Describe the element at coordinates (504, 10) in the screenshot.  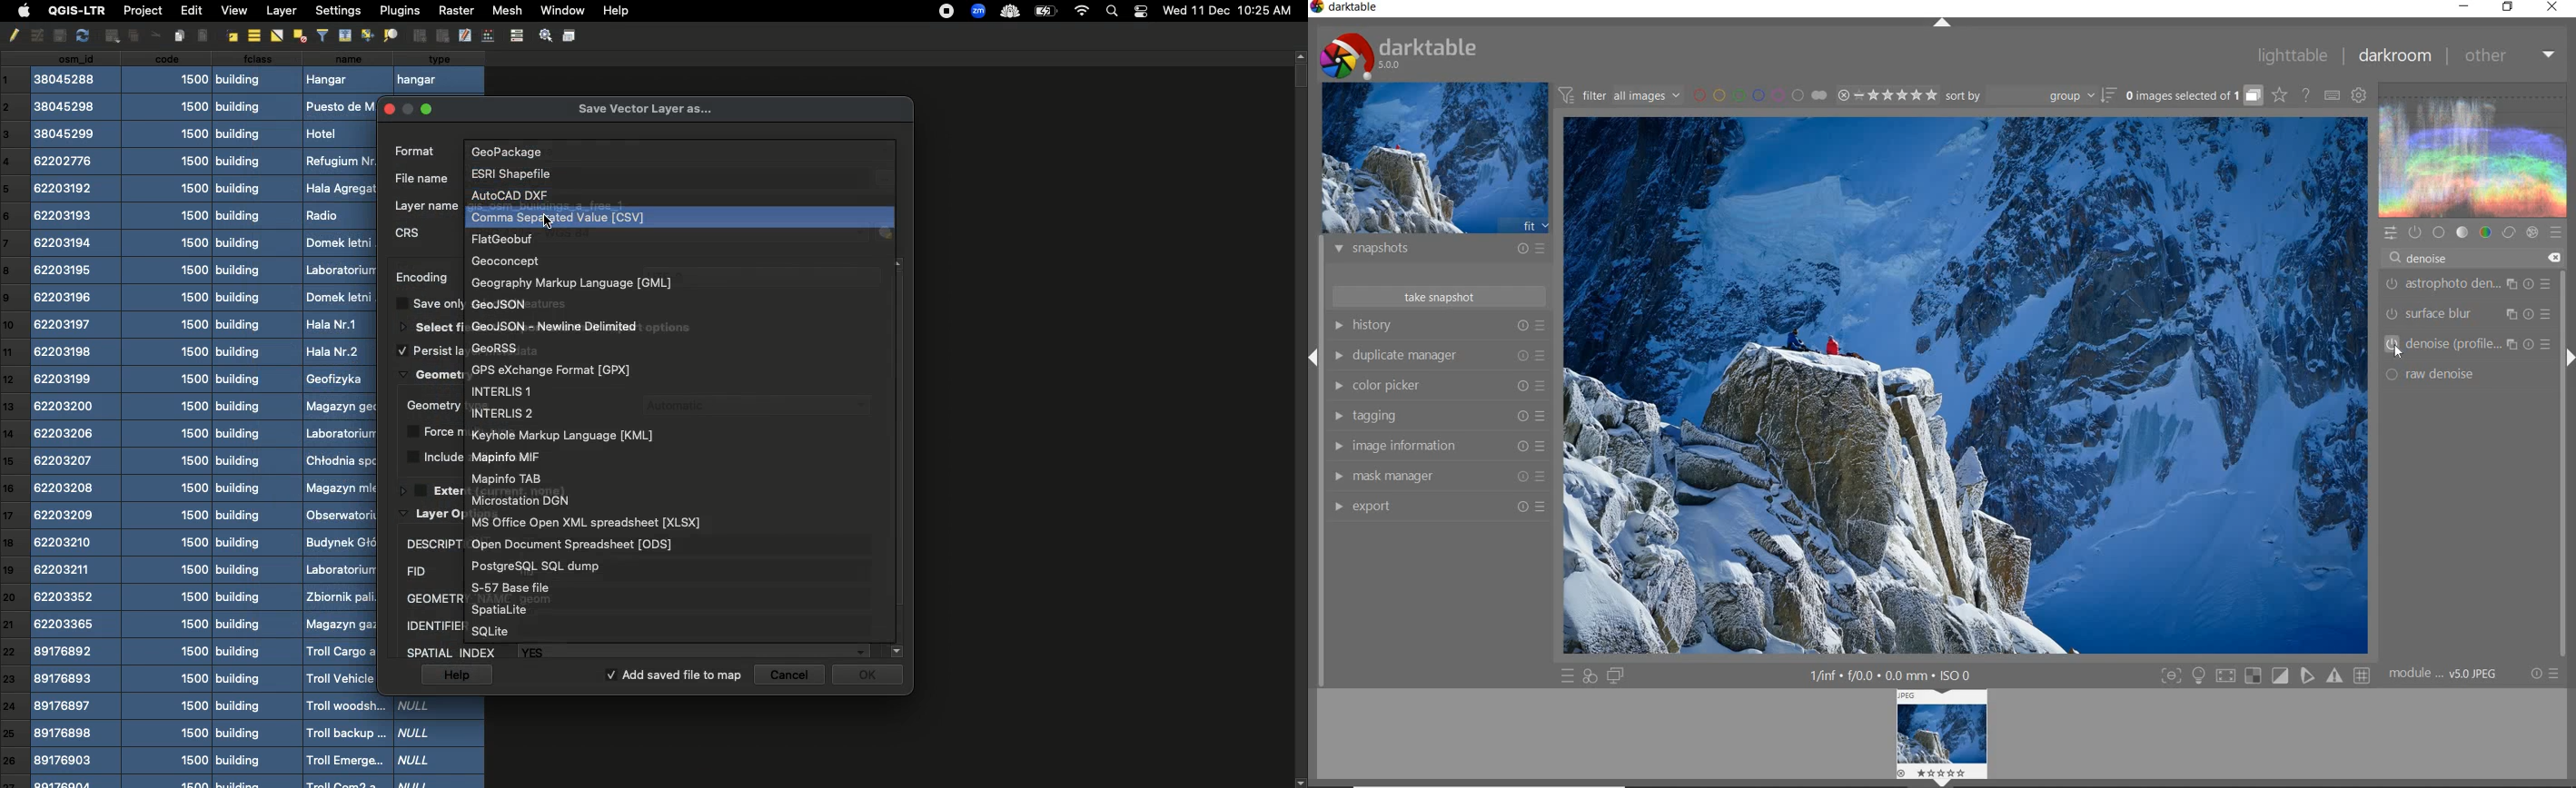
I see `Mesh` at that location.